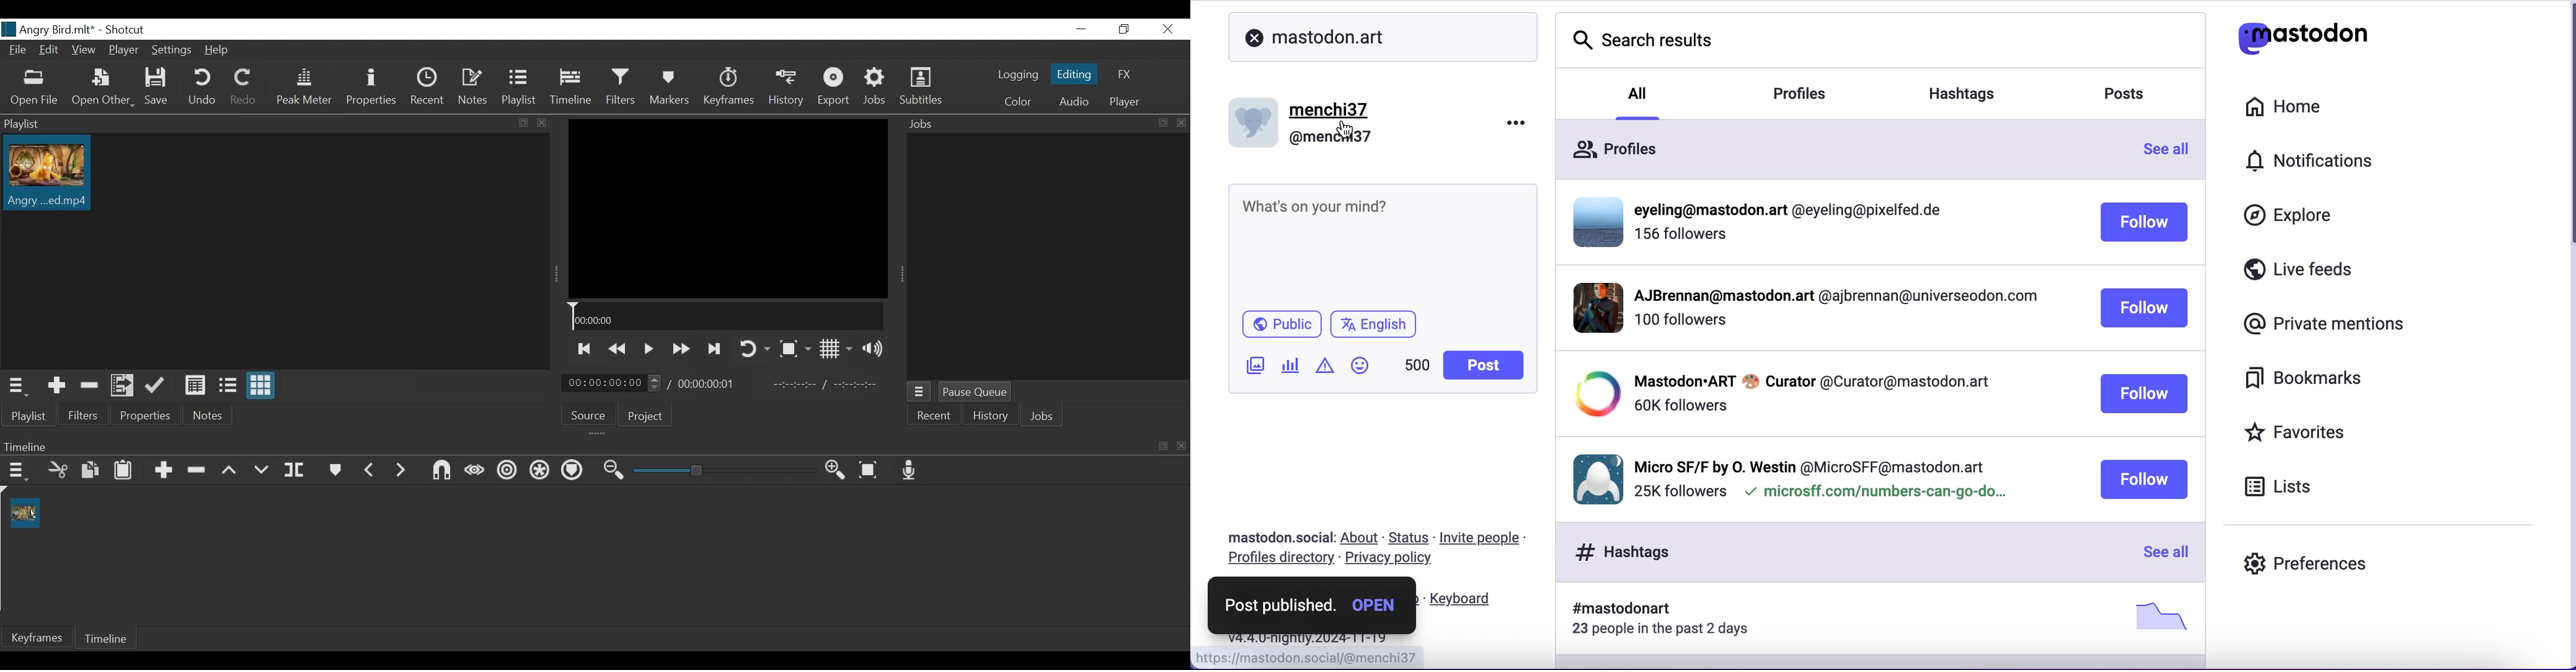  What do you see at coordinates (303, 87) in the screenshot?
I see `Peak Meter` at bounding box center [303, 87].